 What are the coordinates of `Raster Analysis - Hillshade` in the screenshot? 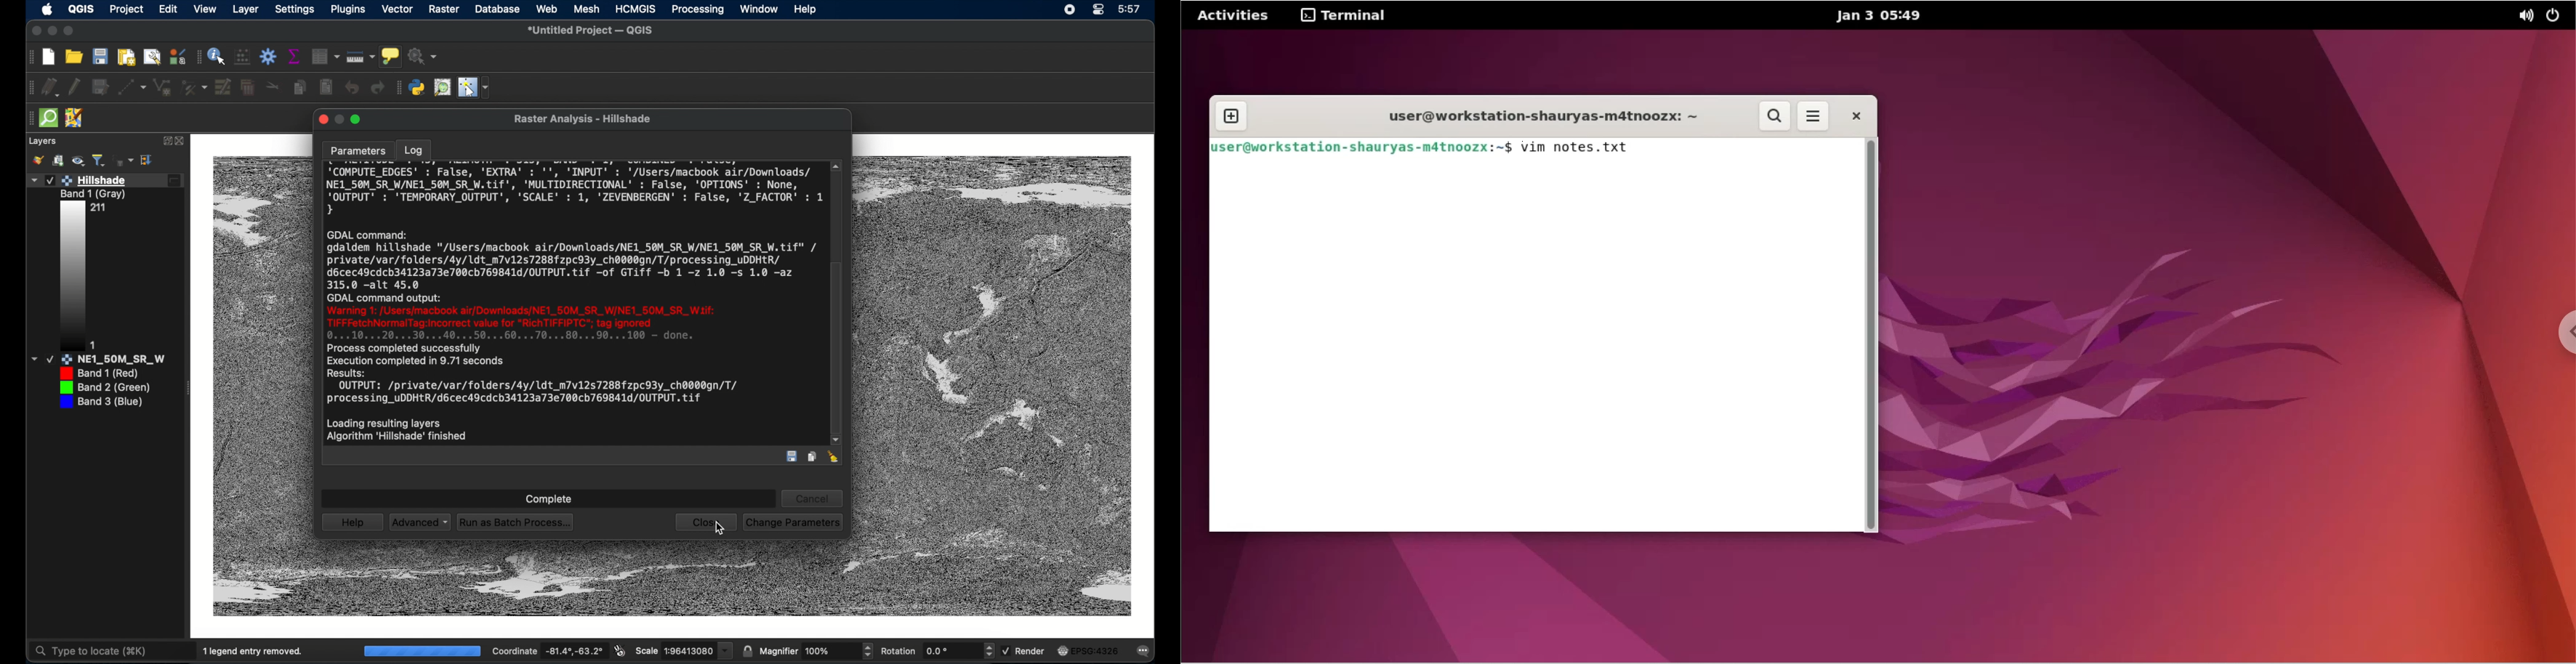 It's located at (582, 120).